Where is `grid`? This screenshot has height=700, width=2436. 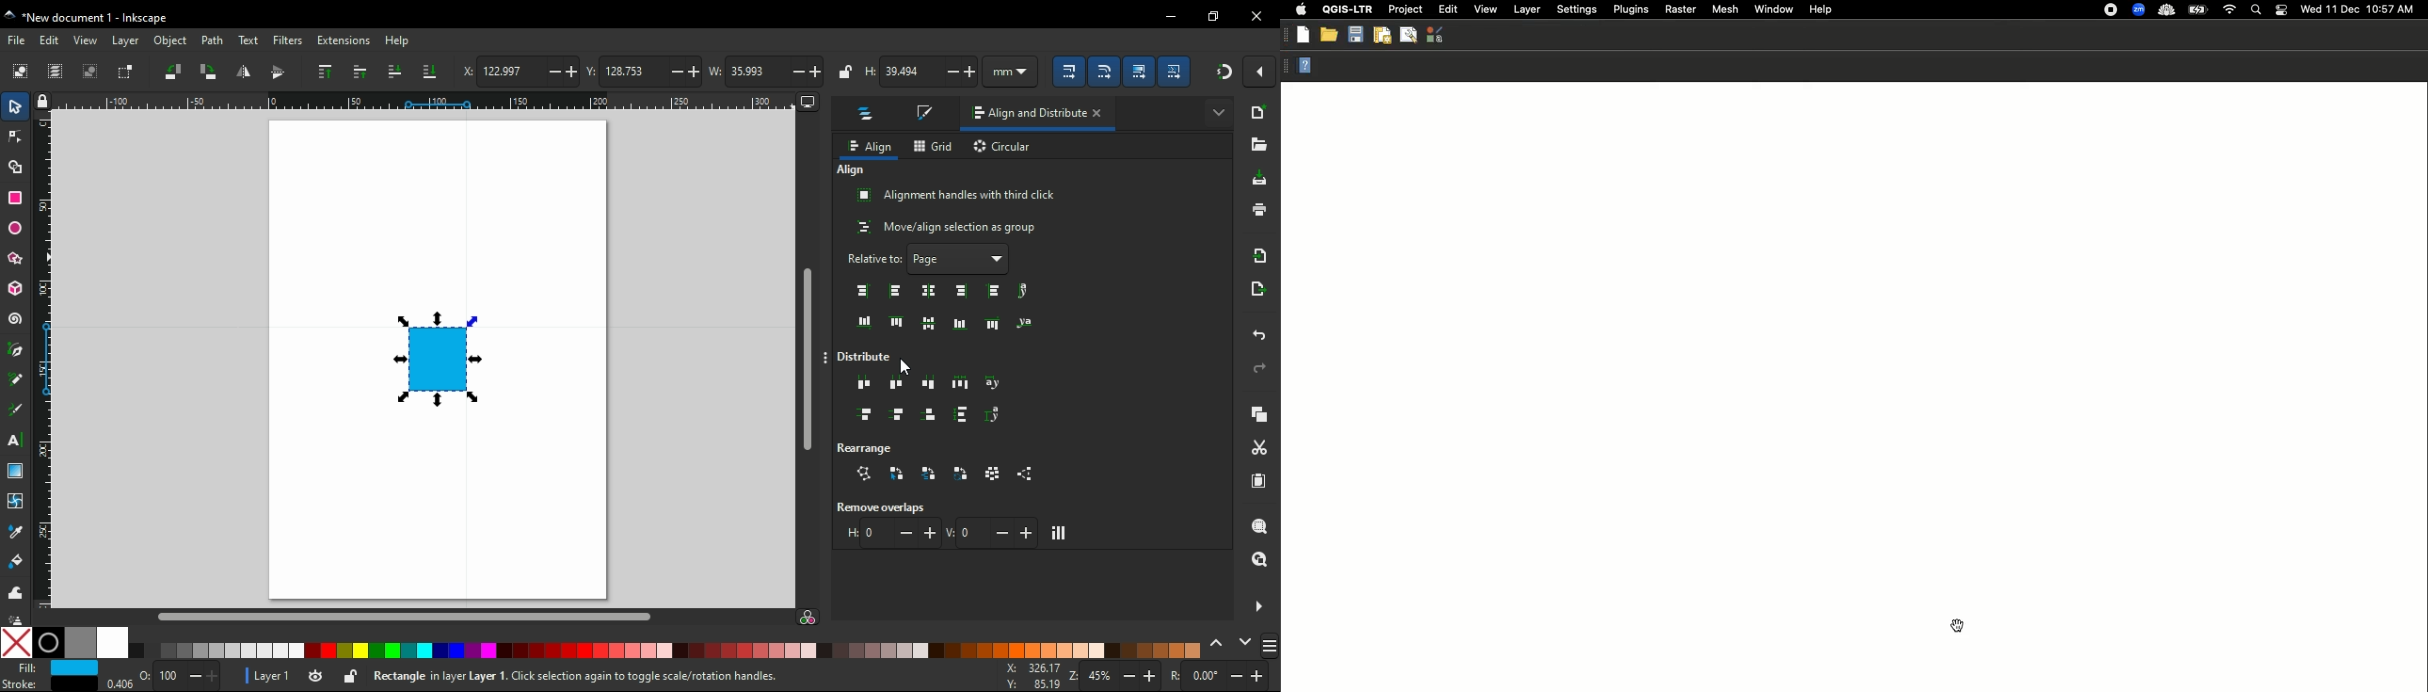 grid is located at coordinates (934, 146).